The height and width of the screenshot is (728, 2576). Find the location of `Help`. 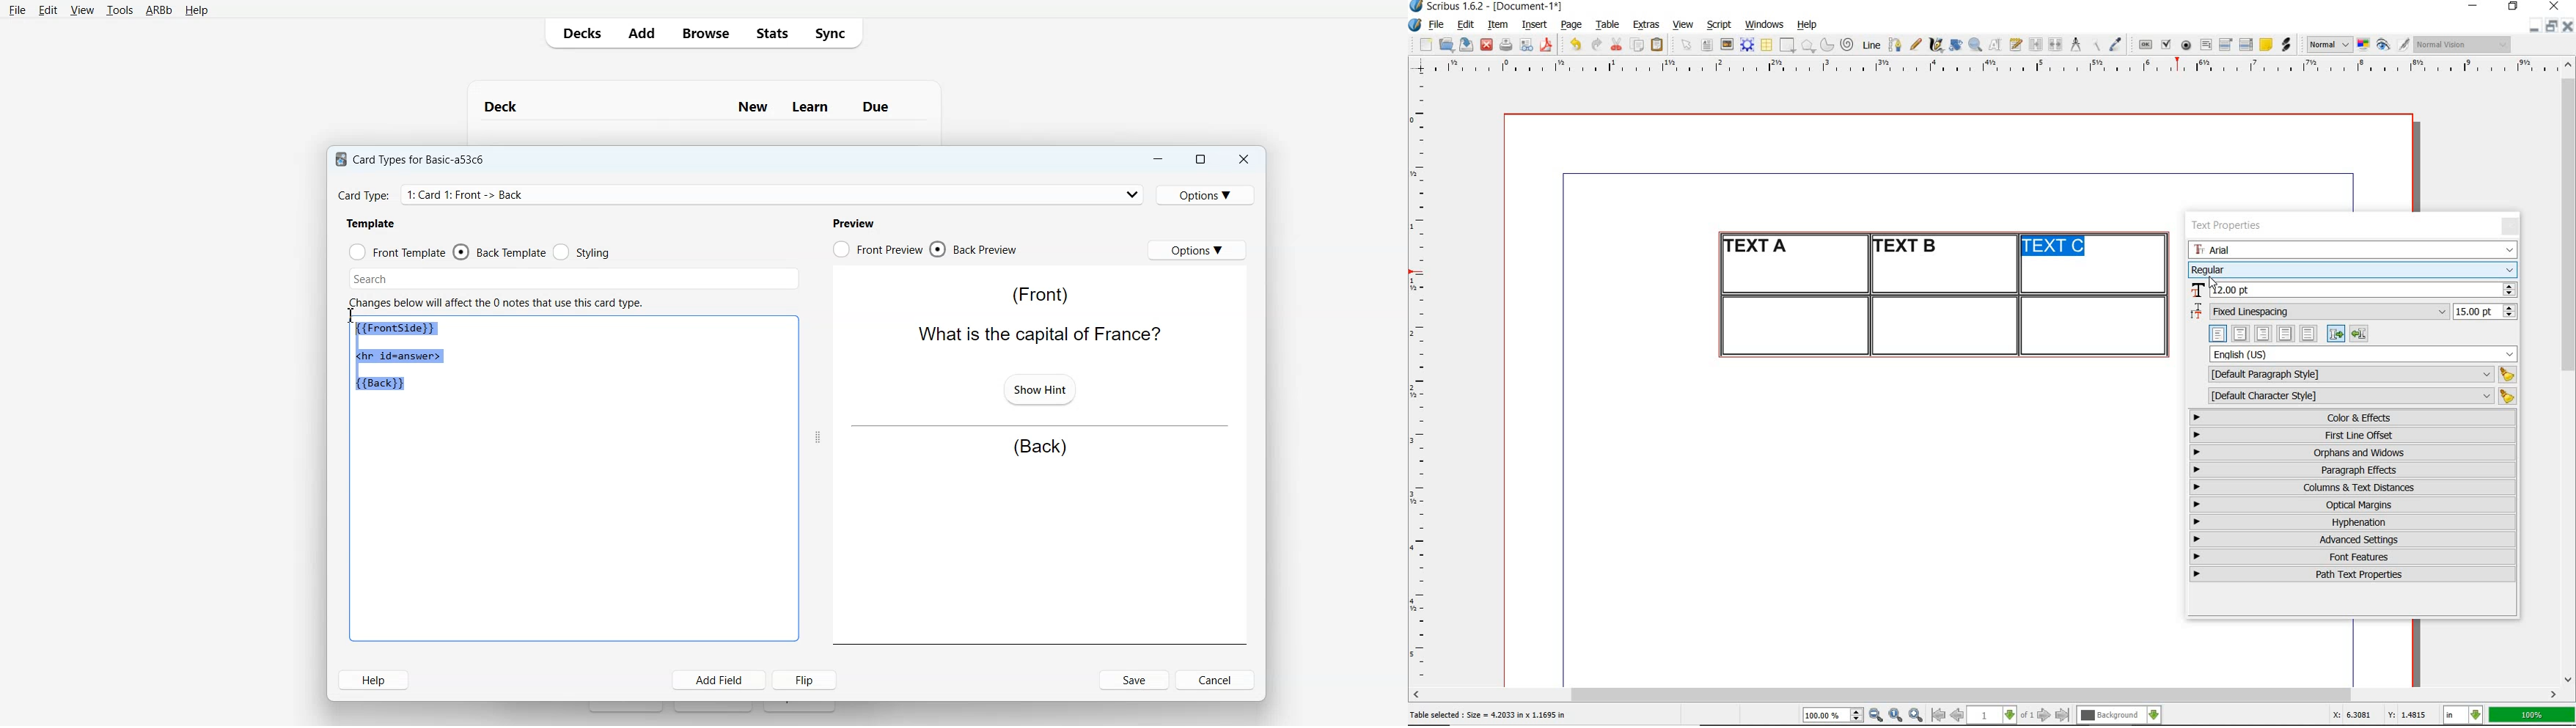

Help is located at coordinates (197, 11).